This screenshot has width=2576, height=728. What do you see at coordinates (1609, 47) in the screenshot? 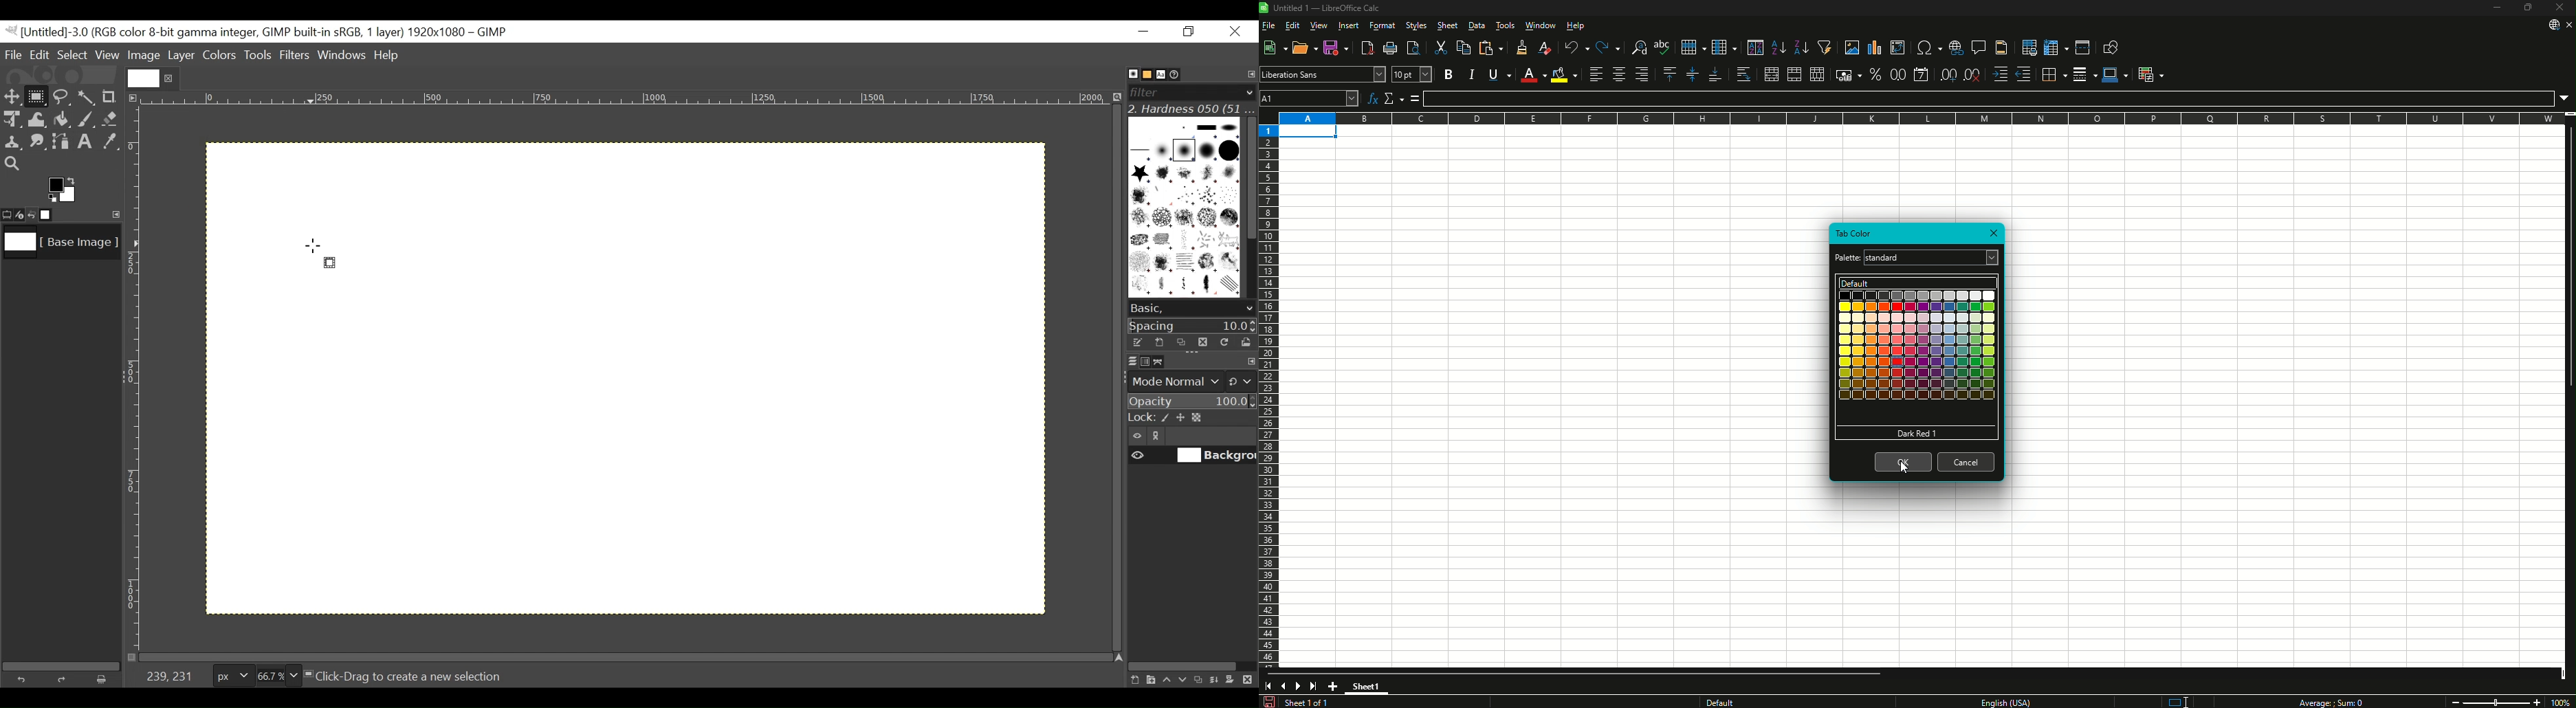
I see `Redo` at bounding box center [1609, 47].